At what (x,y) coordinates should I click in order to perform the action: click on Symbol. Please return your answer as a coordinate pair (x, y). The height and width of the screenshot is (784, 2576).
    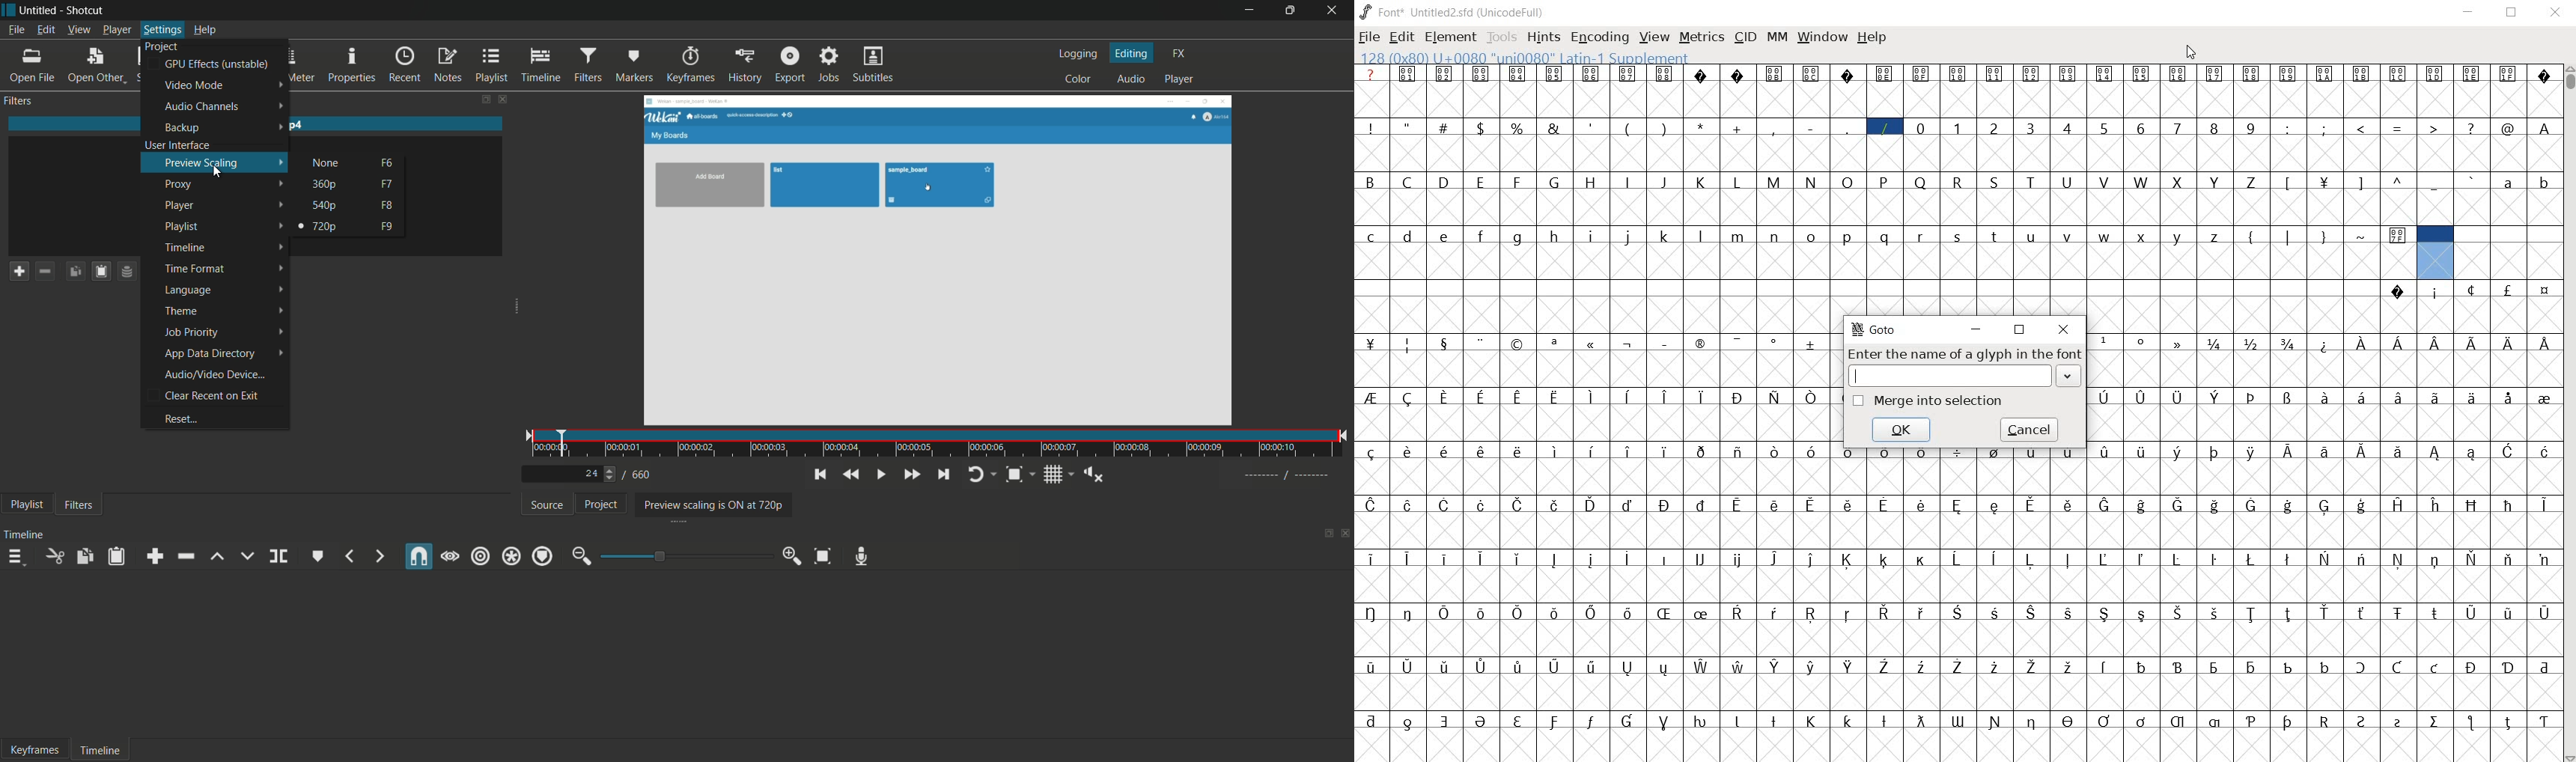
    Looking at the image, I should click on (1372, 398).